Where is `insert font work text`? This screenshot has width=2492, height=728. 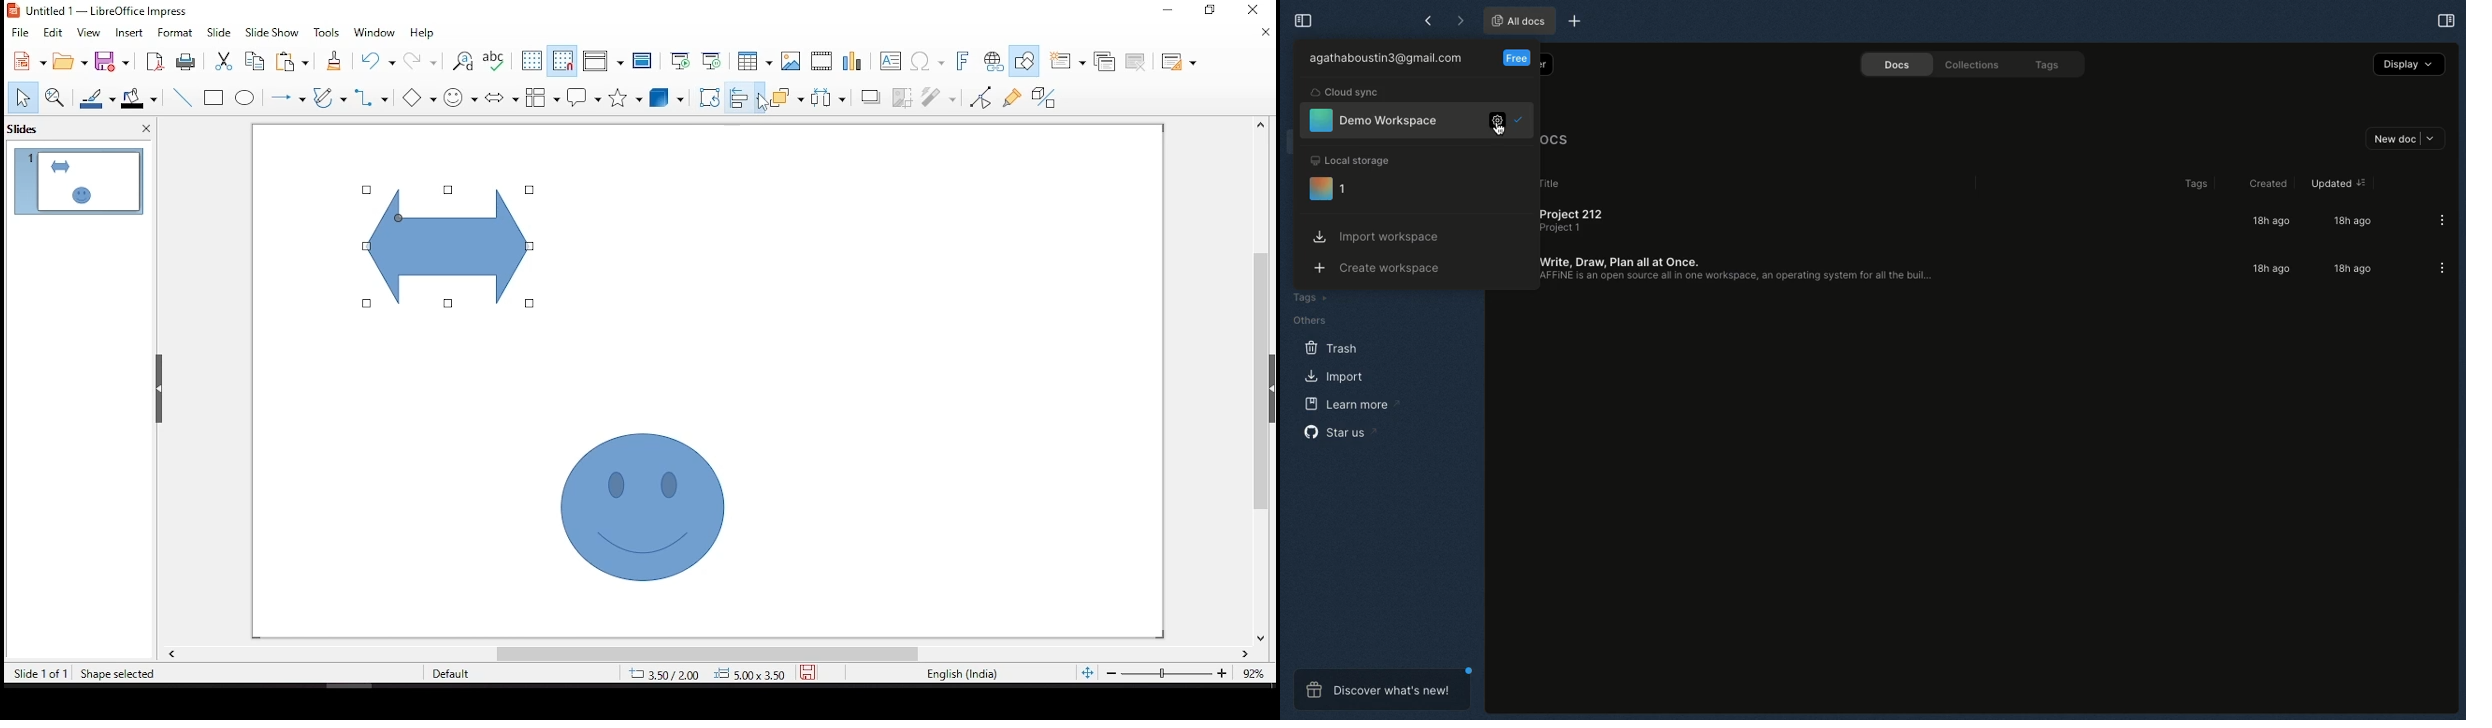
insert font work text is located at coordinates (959, 63).